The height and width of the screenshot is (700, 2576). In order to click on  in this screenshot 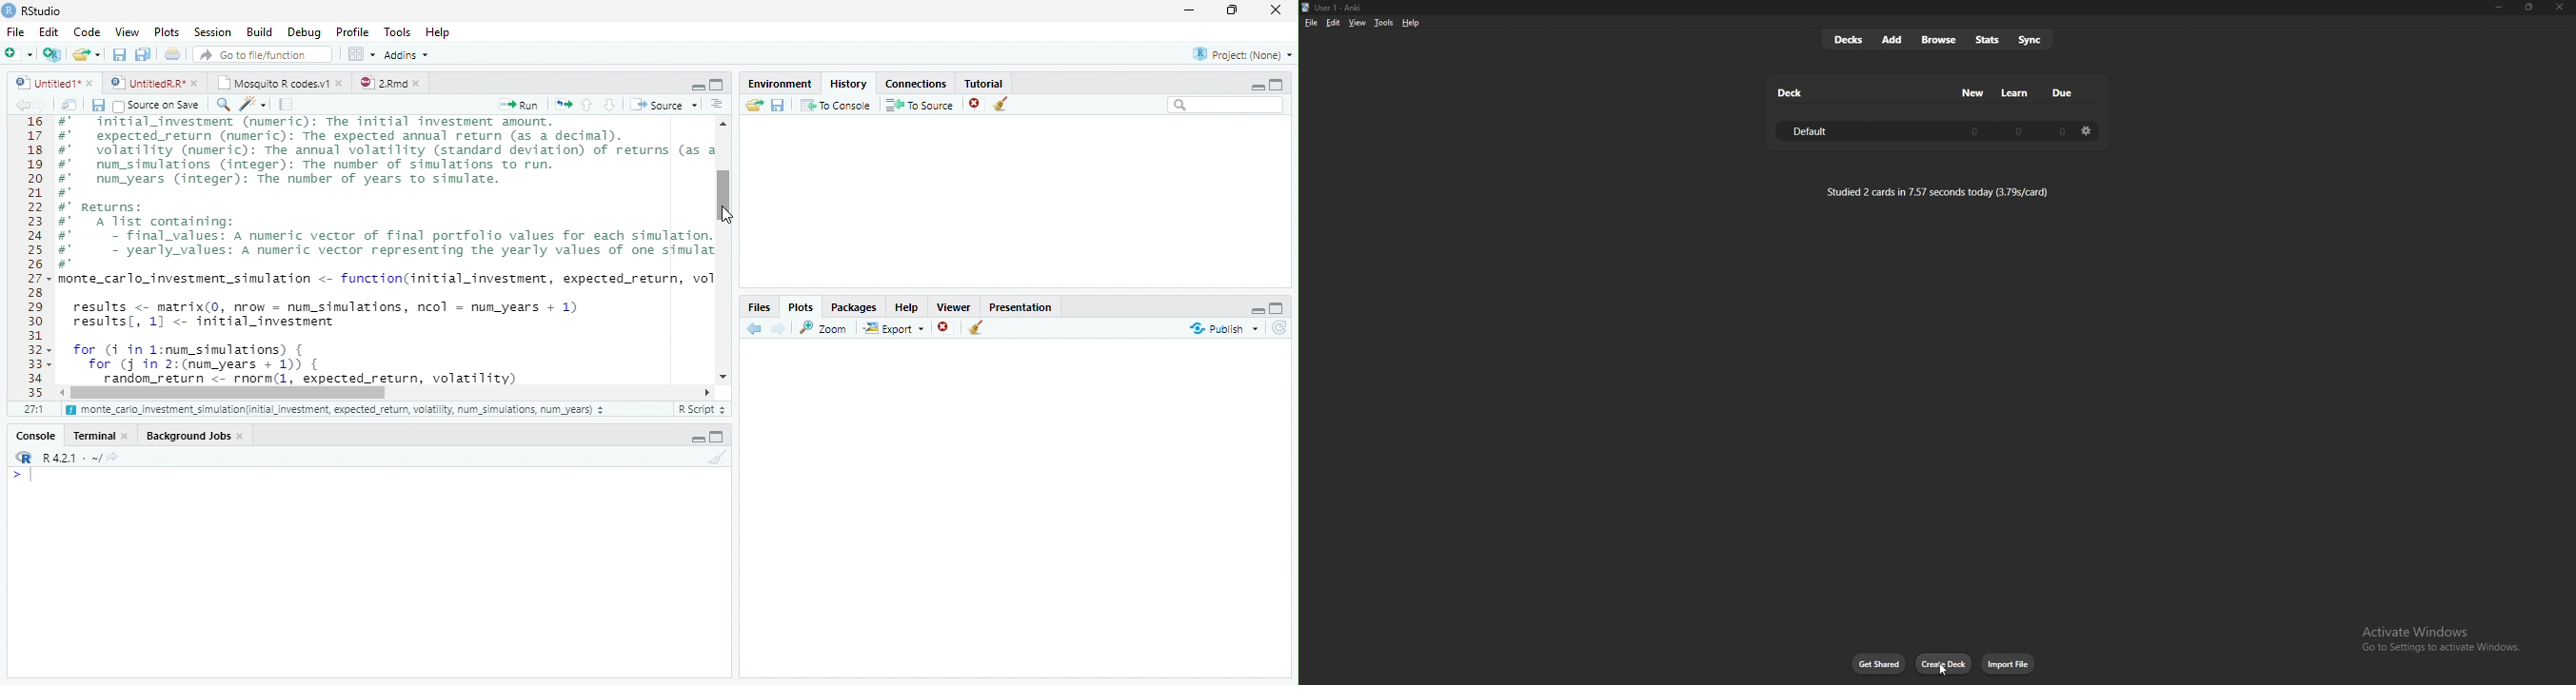, I will do `click(697, 85)`.